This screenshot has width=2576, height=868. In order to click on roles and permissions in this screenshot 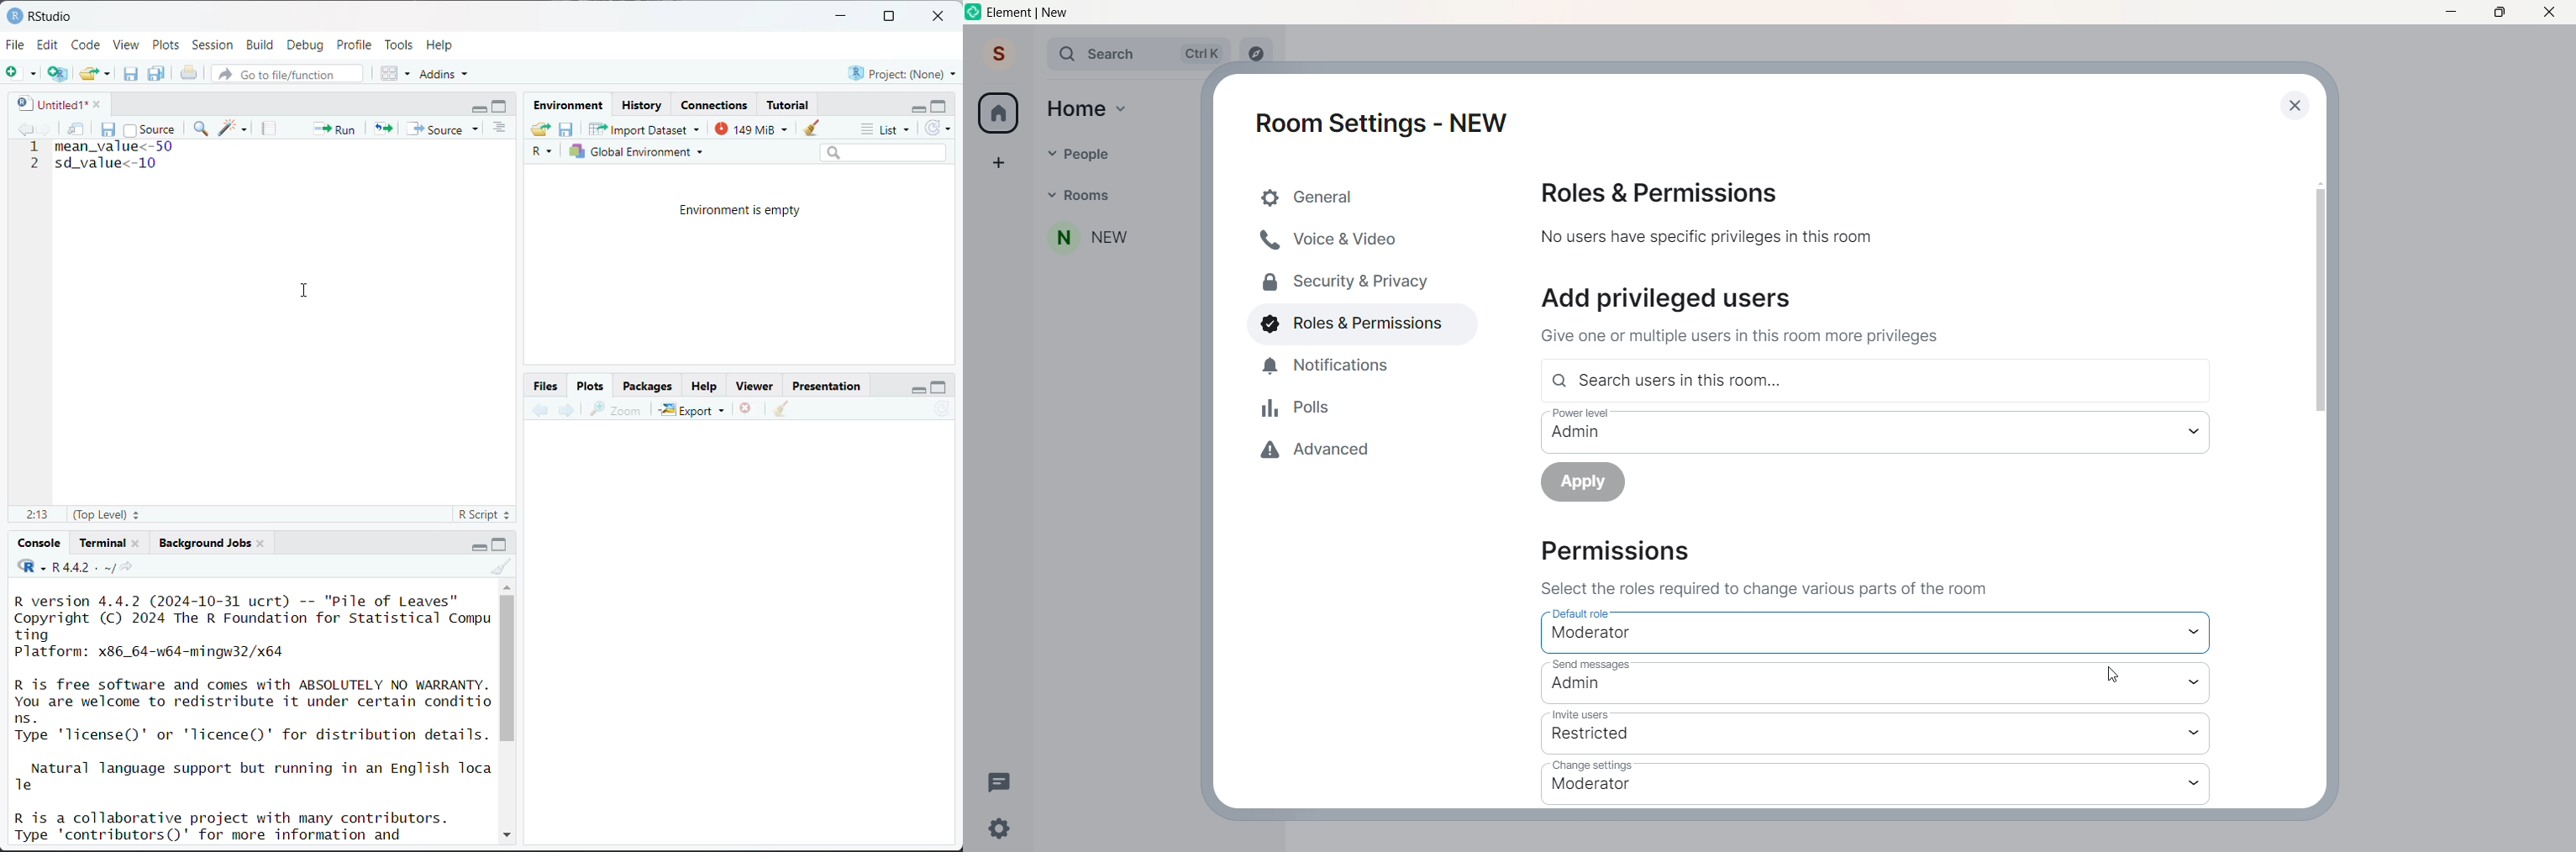, I will do `click(1353, 323)`.